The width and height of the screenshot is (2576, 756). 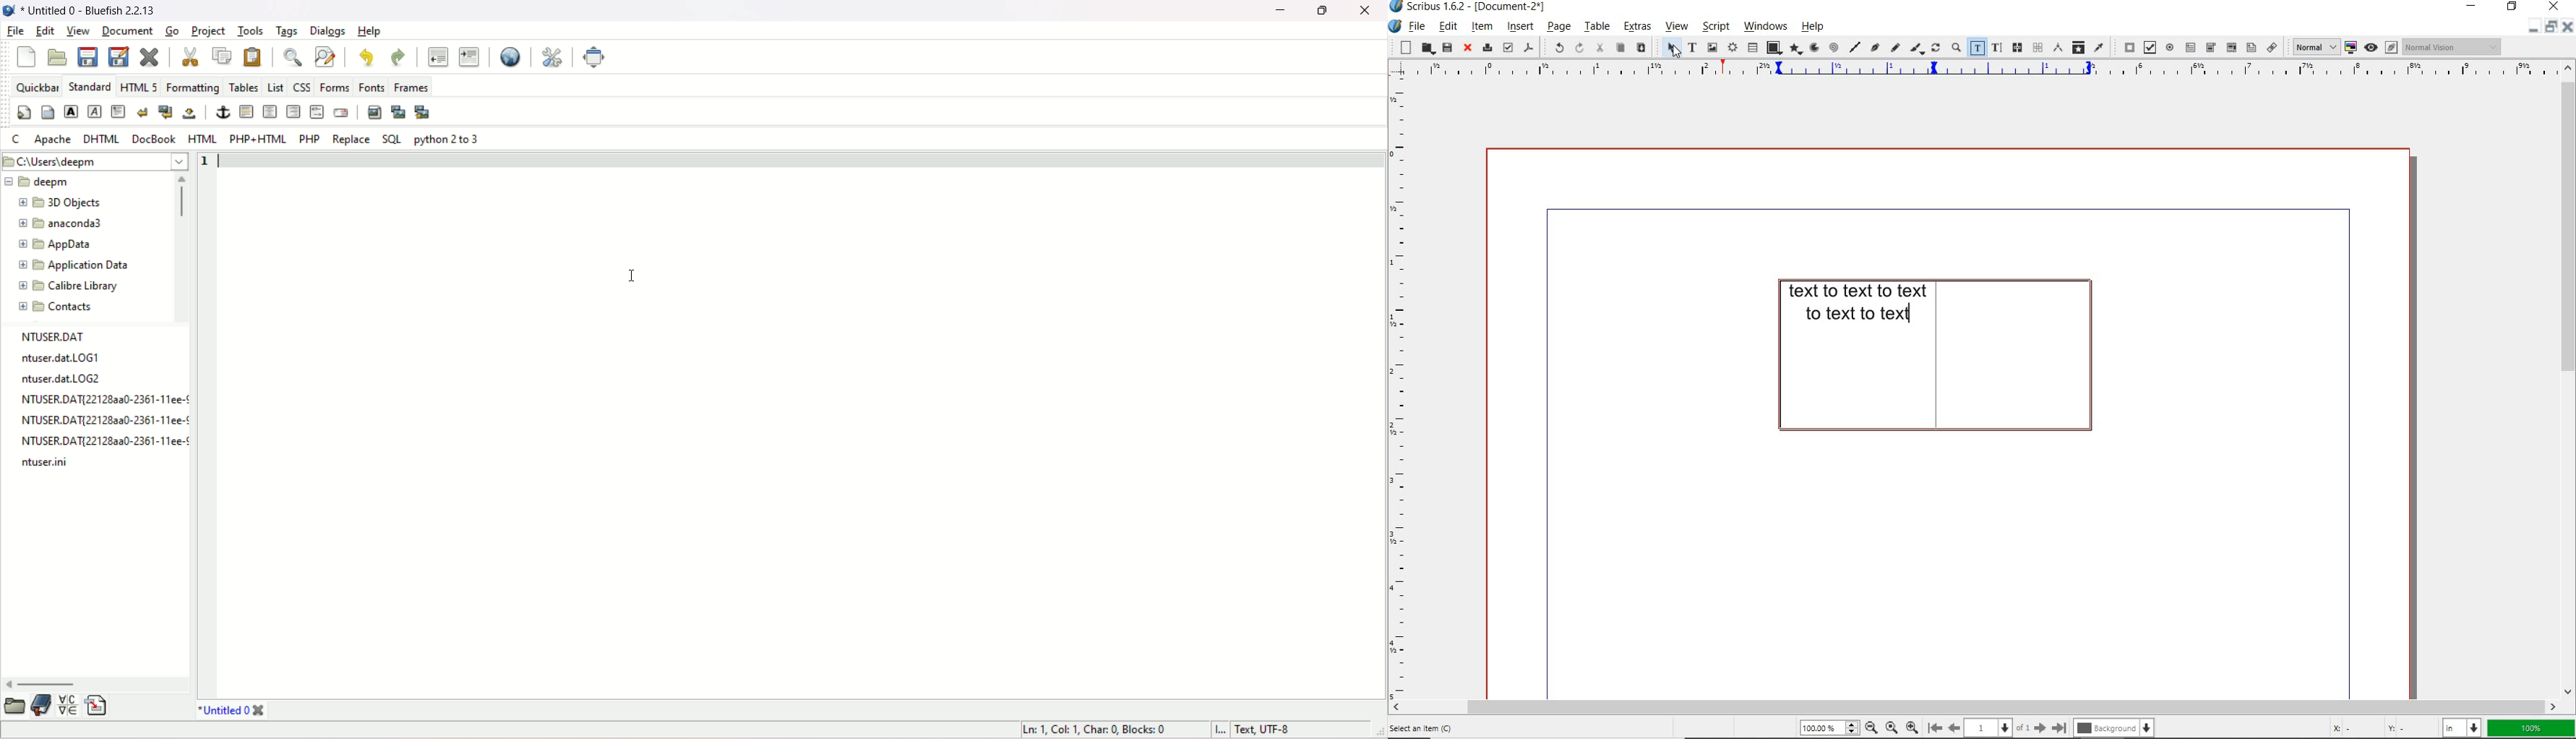 I want to click on folder name, so click(x=69, y=286).